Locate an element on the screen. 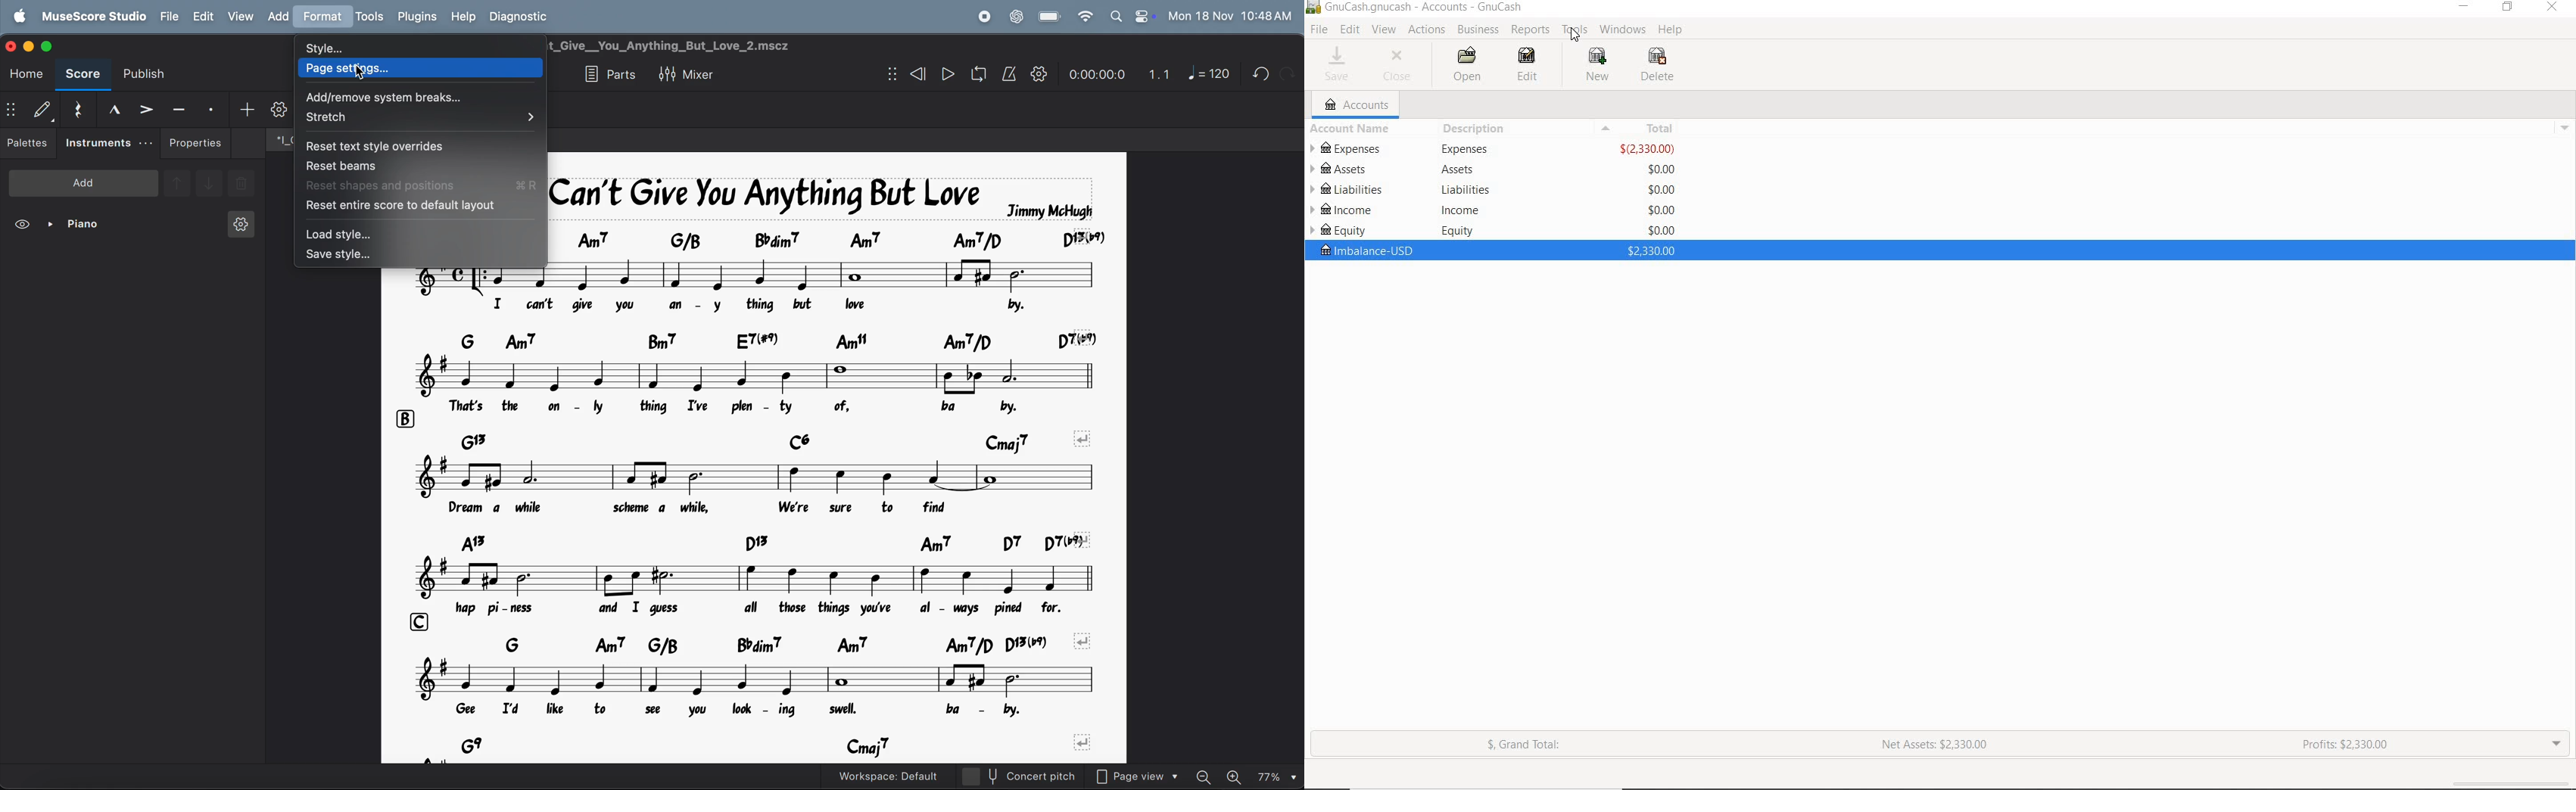 The height and width of the screenshot is (812, 2576). concert pitch is located at coordinates (1040, 777).